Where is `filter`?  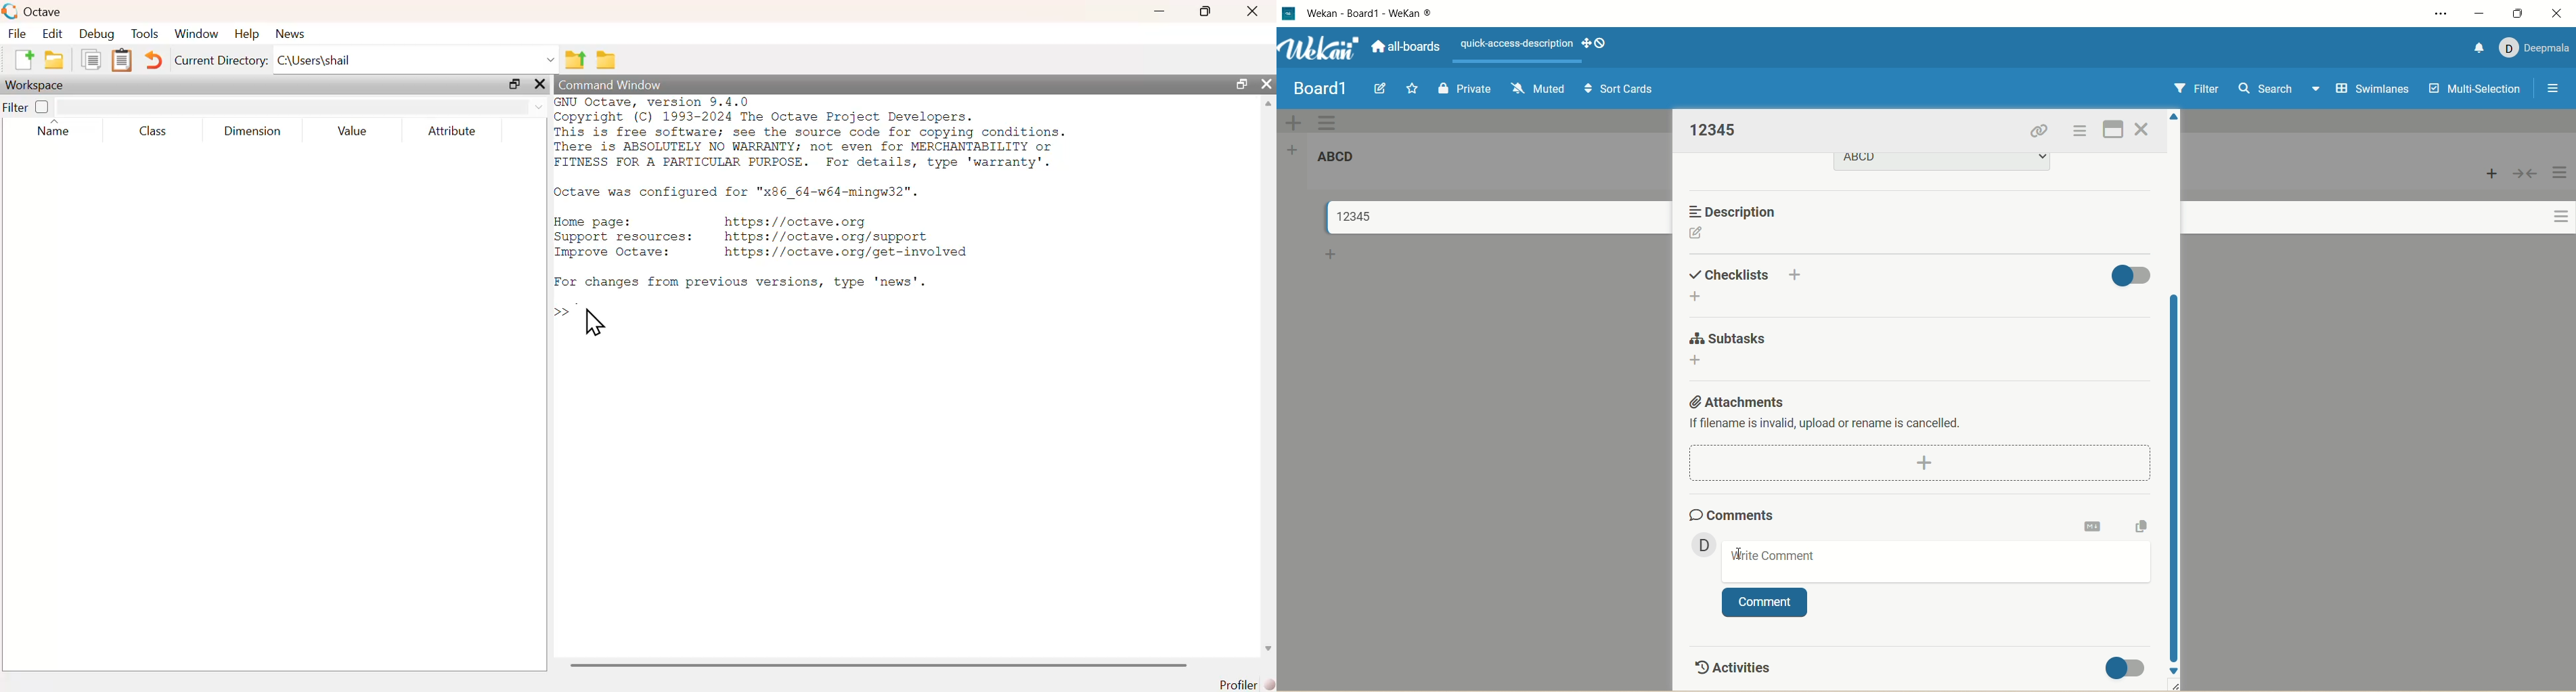
filter is located at coordinates (2194, 90).